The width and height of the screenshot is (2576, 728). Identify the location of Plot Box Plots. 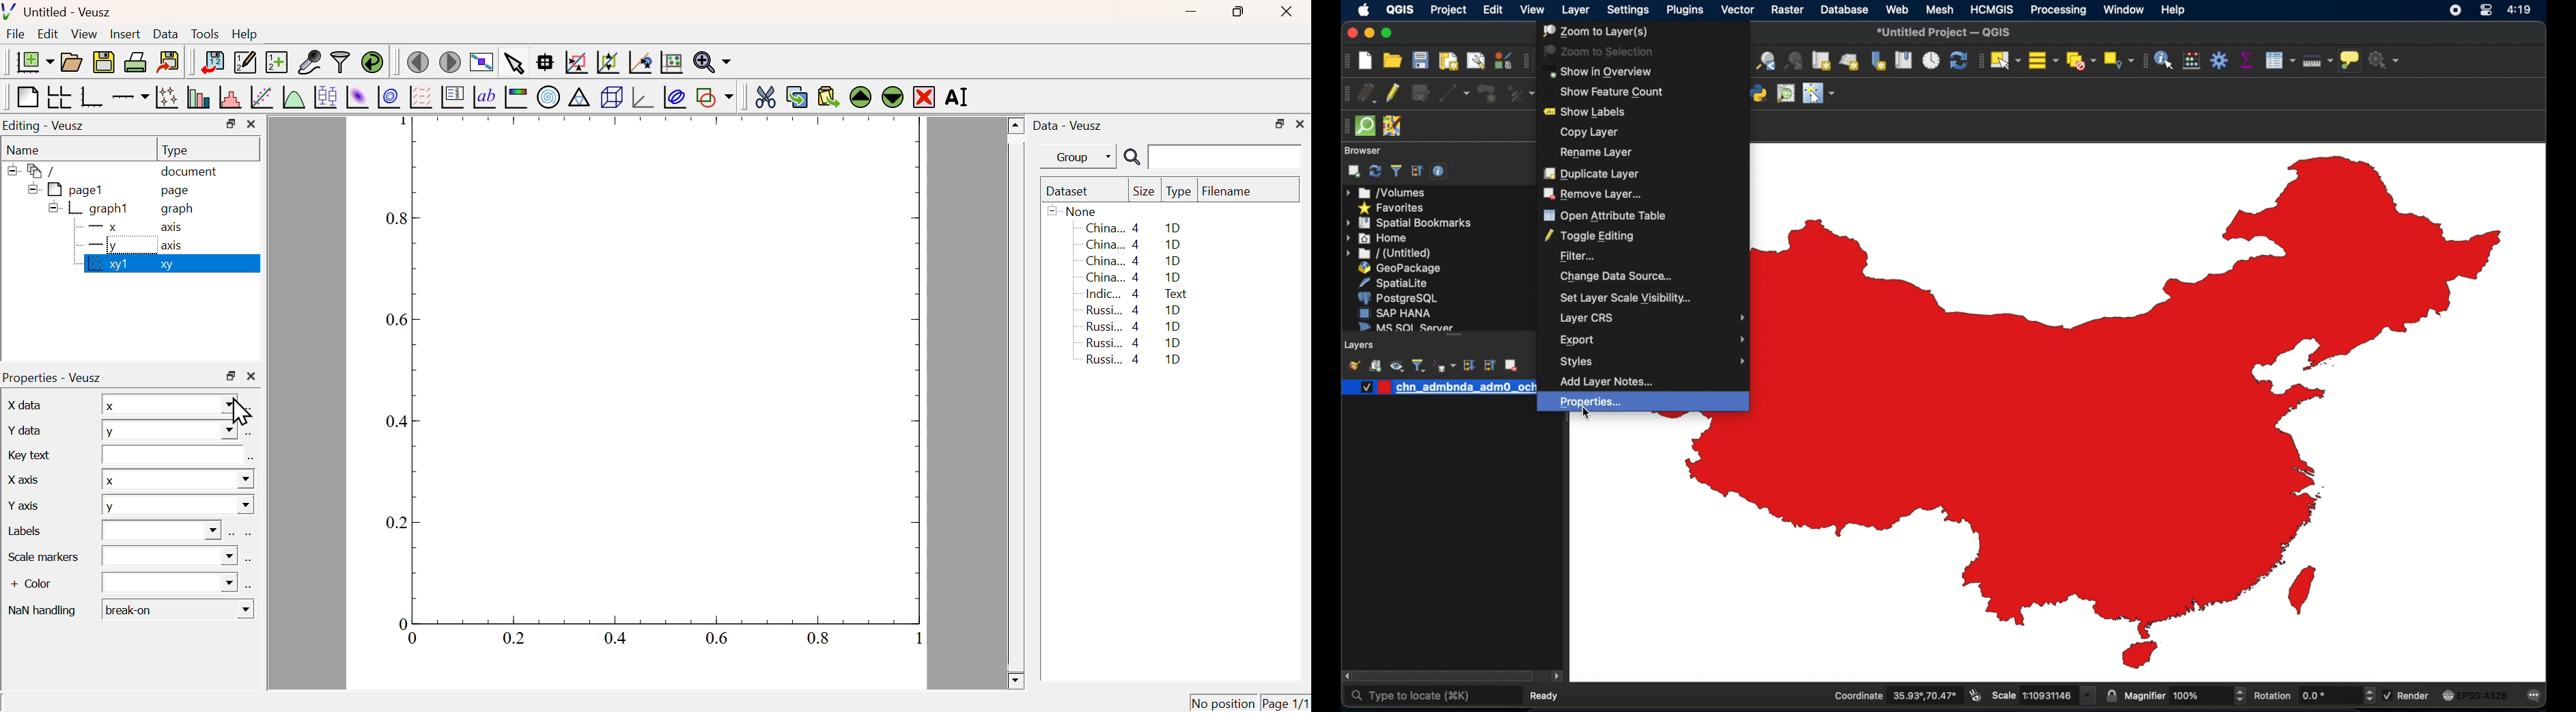
(324, 96).